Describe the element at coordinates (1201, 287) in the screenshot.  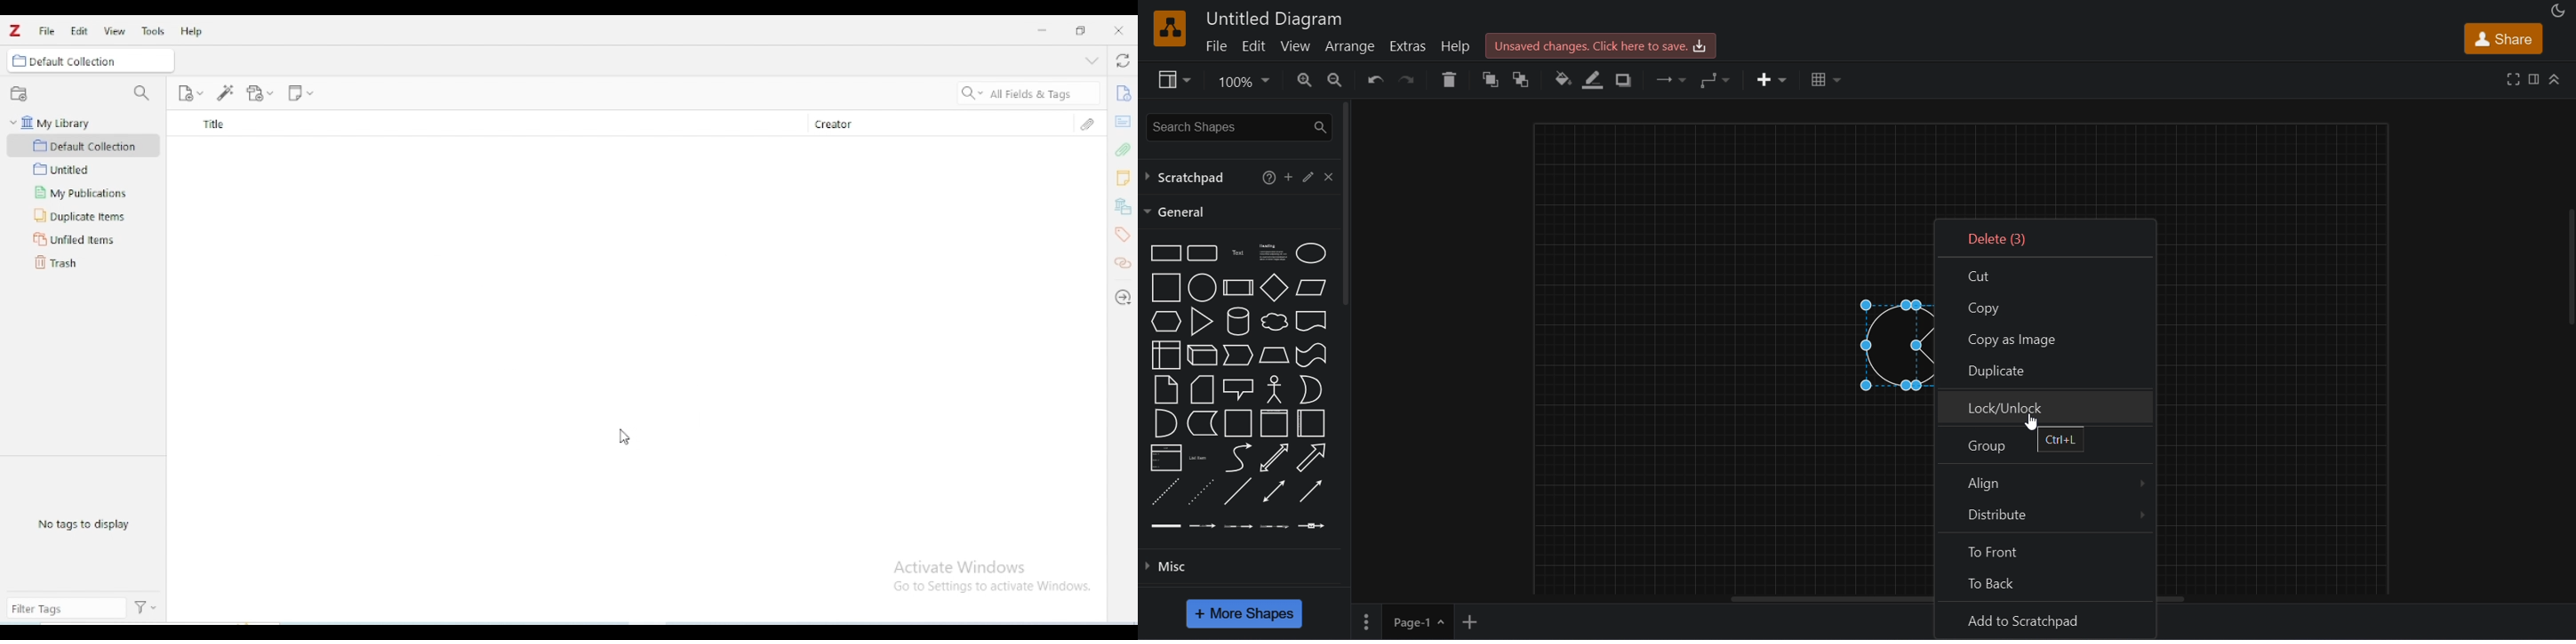
I see `circle` at that location.